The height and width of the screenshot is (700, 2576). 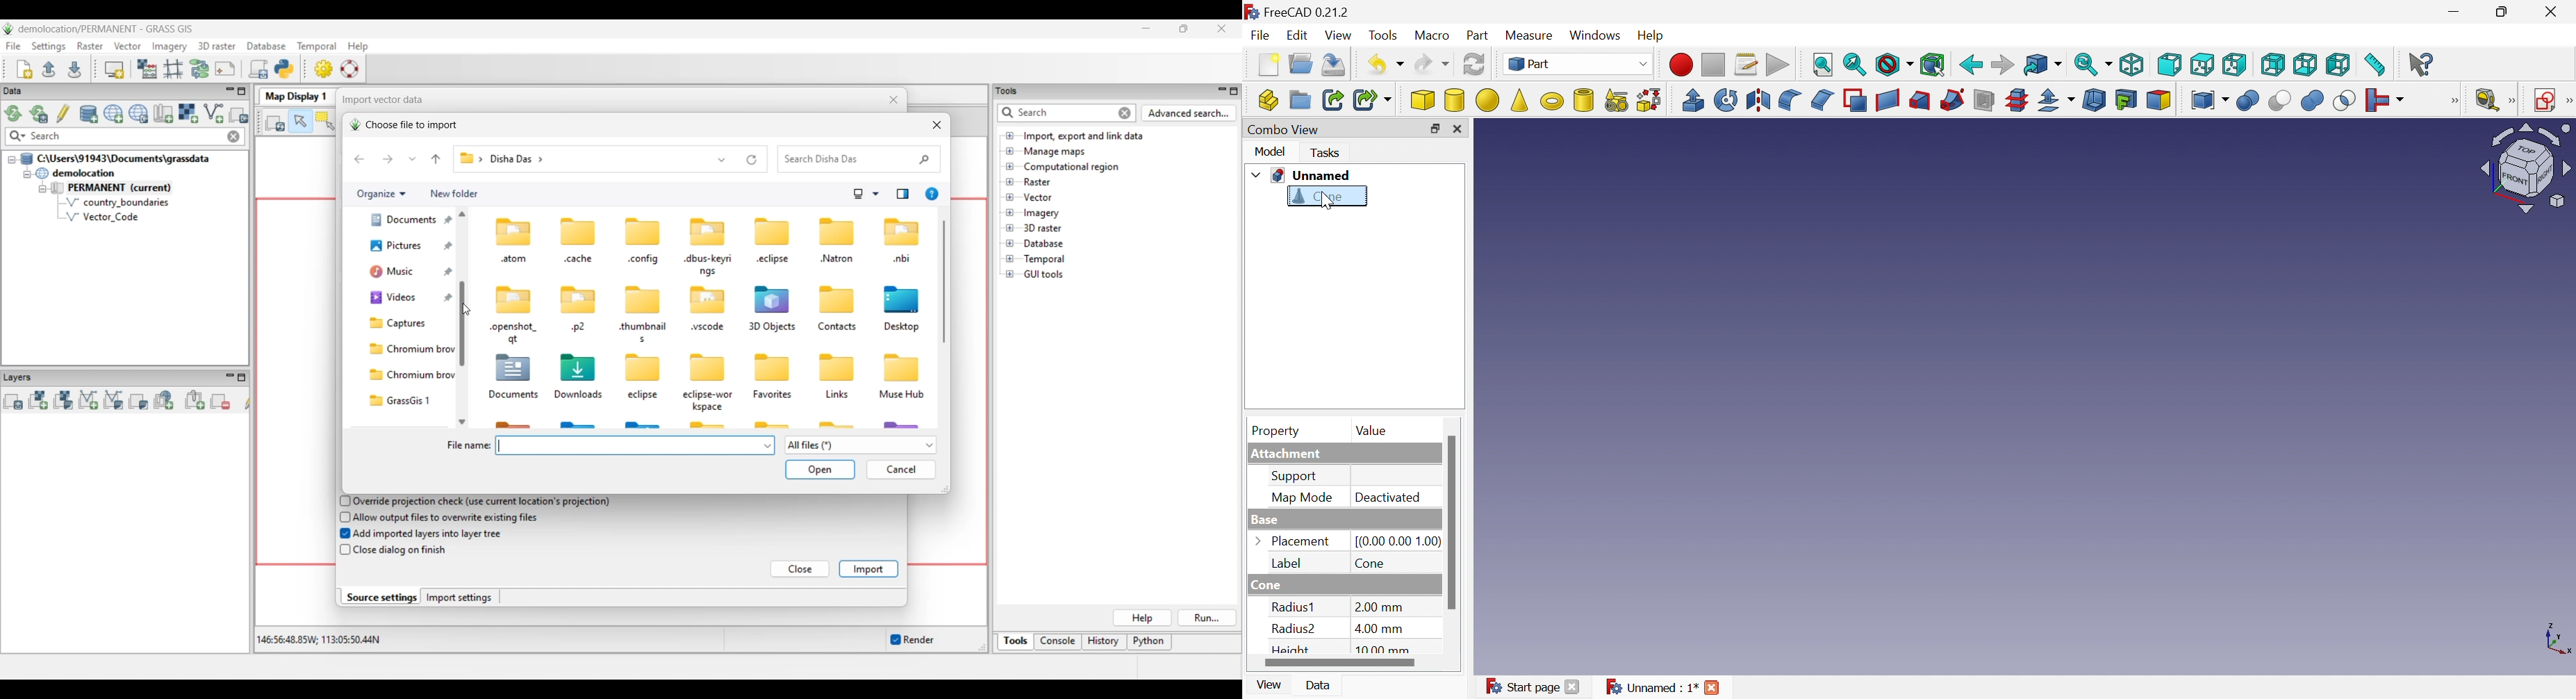 What do you see at coordinates (1749, 61) in the screenshot?
I see `Macros` at bounding box center [1749, 61].